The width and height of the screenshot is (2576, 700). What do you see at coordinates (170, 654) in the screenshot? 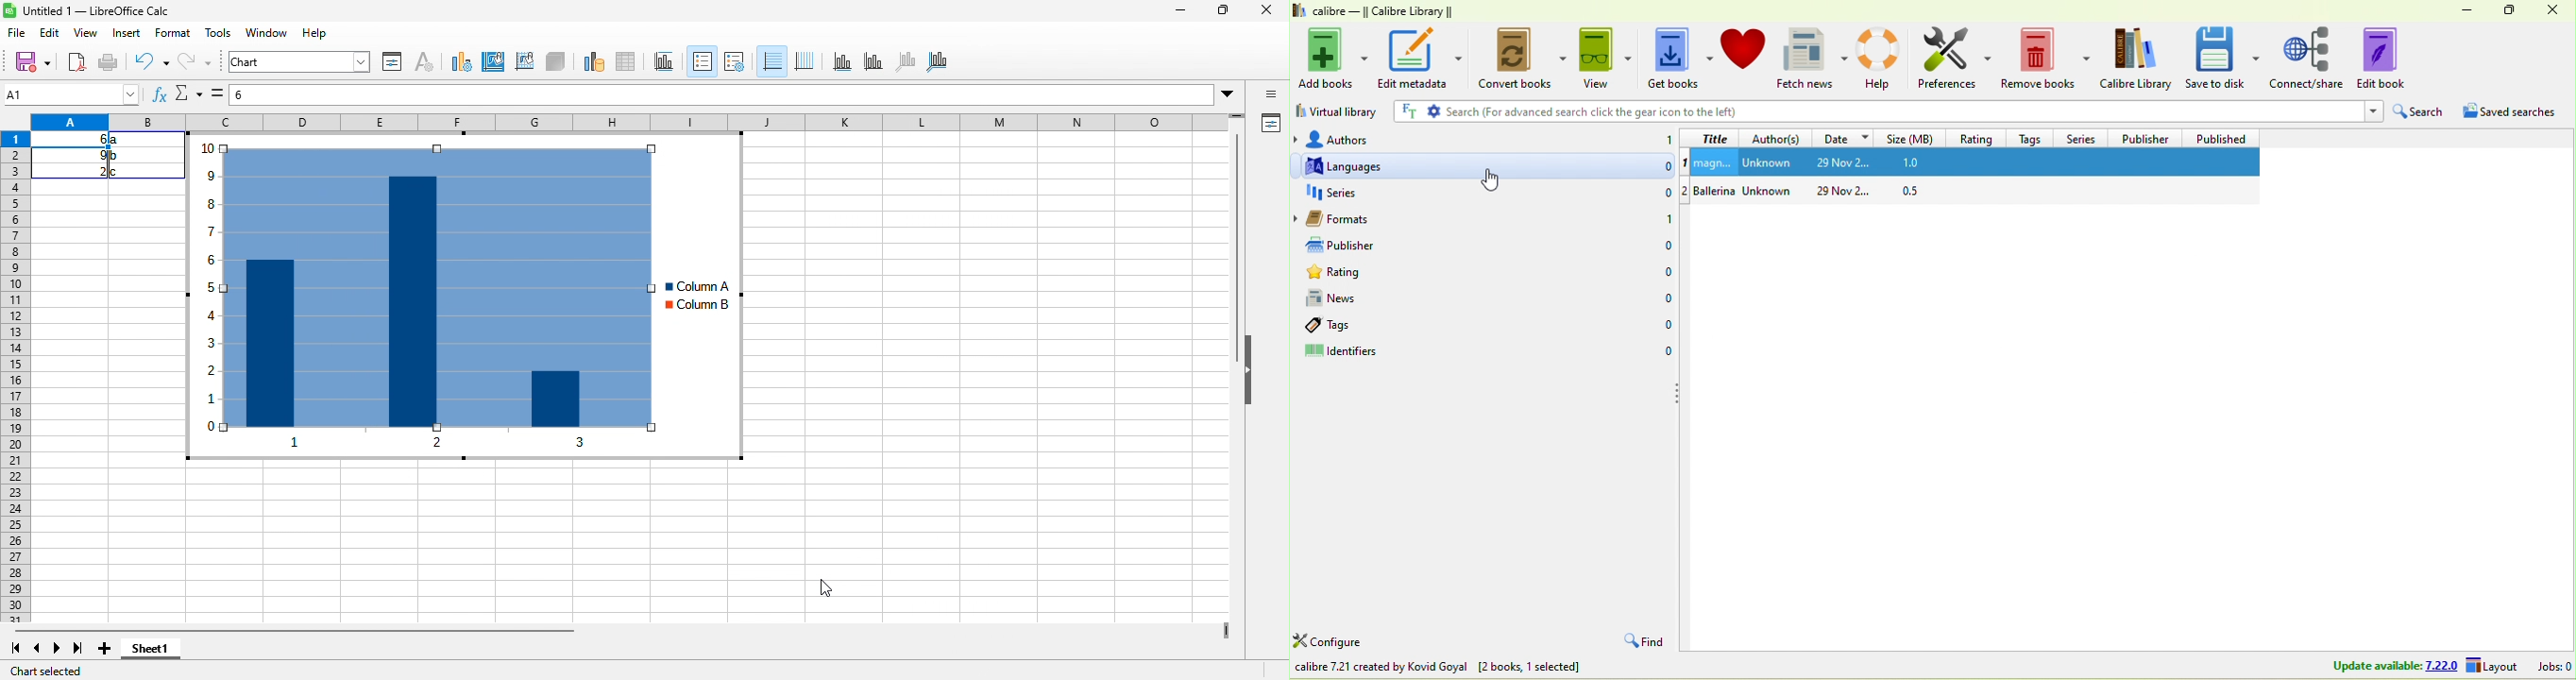
I see `sheet1` at bounding box center [170, 654].